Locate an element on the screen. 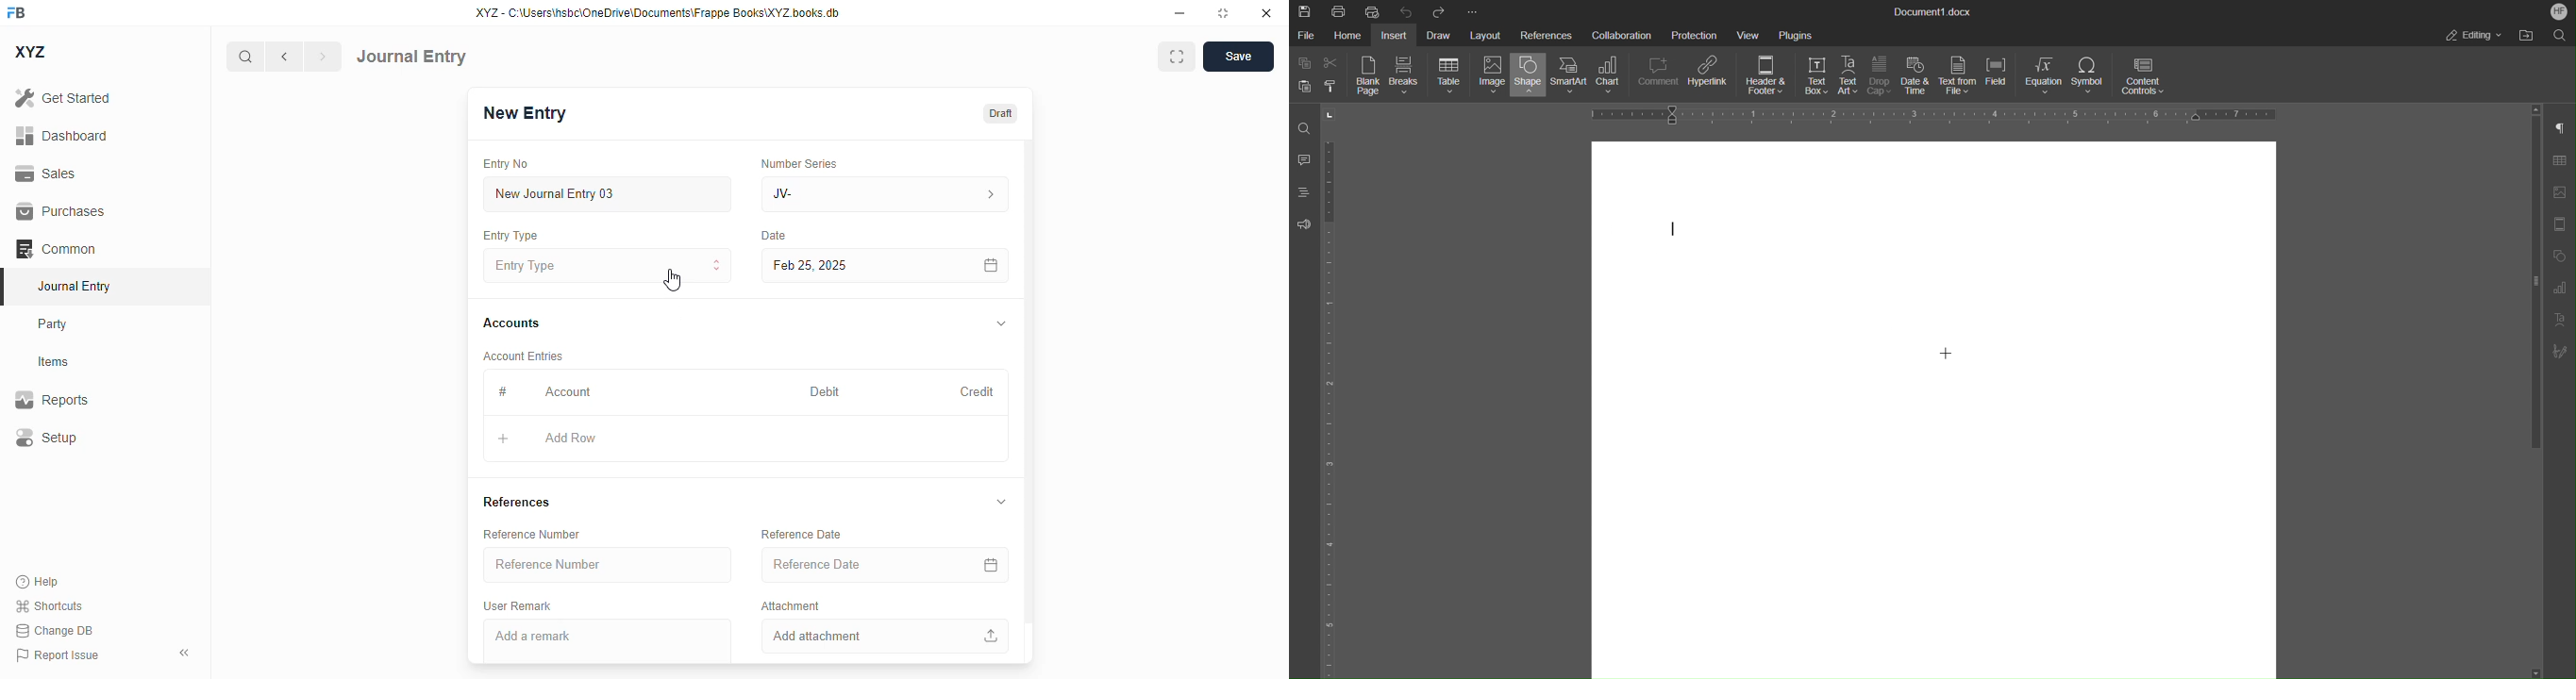 The width and height of the screenshot is (2576, 700). Quick Print is located at coordinates (1373, 11).